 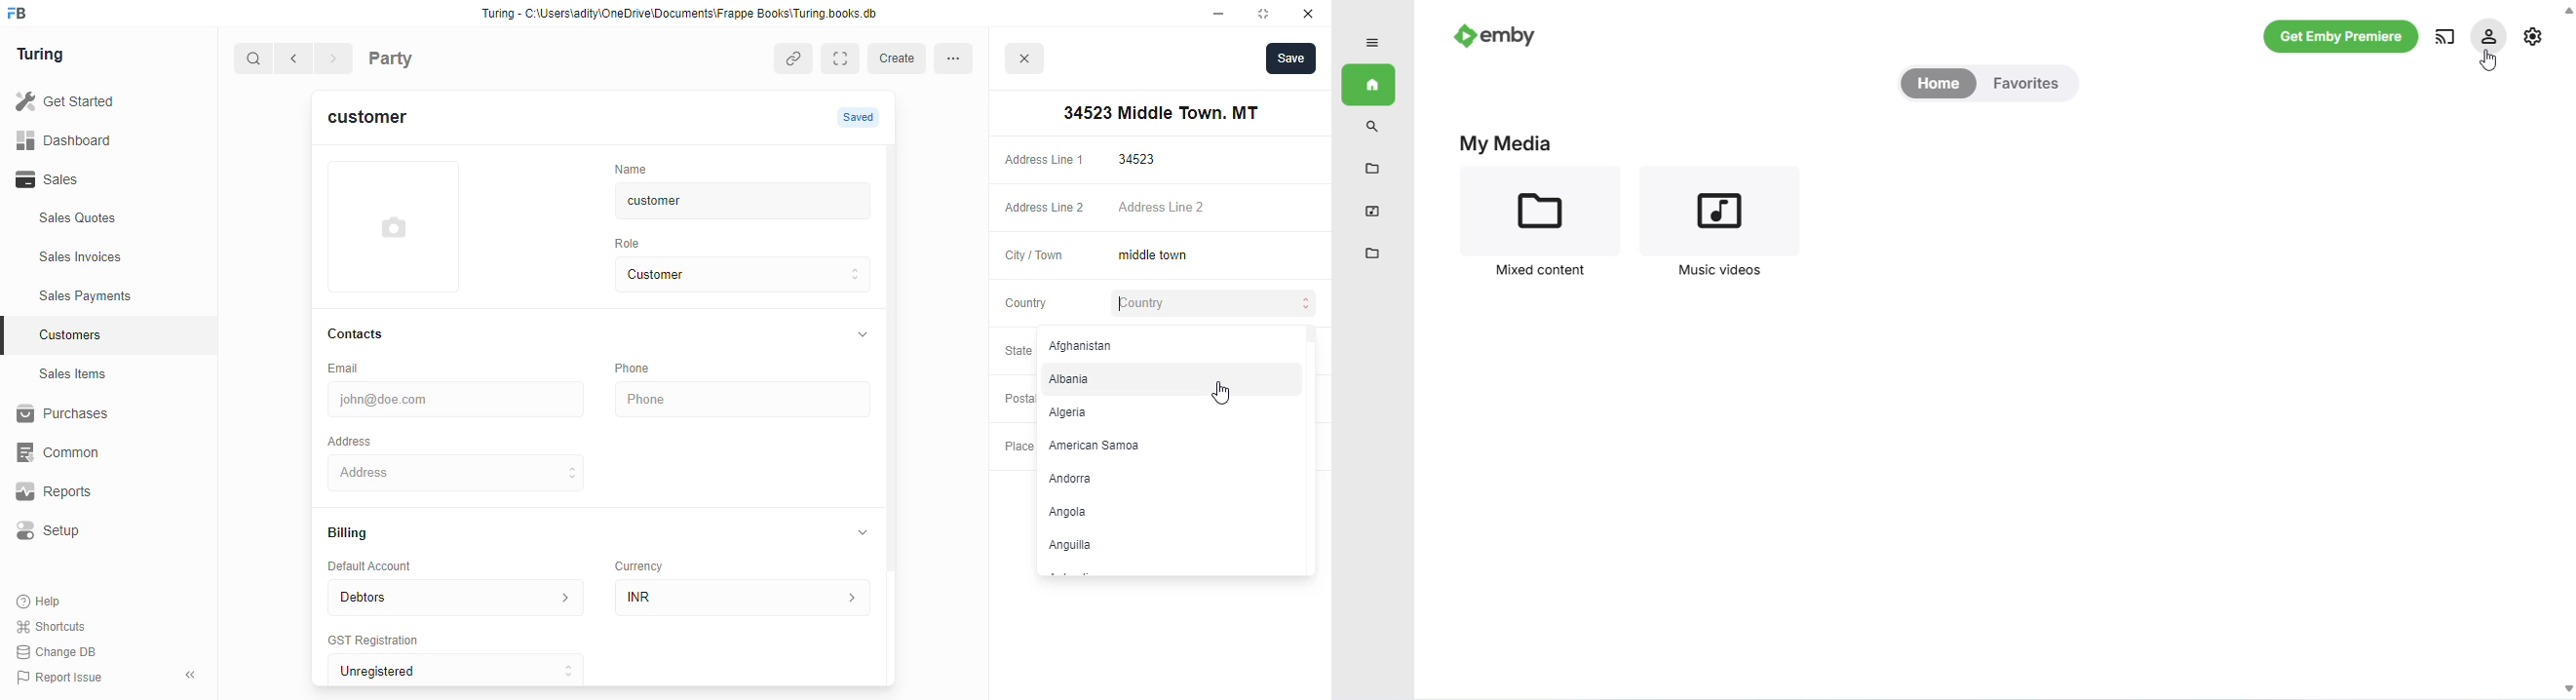 What do you see at coordinates (297, 59) in the screenshot?
I see `go back` at bounding box center [297, 59].